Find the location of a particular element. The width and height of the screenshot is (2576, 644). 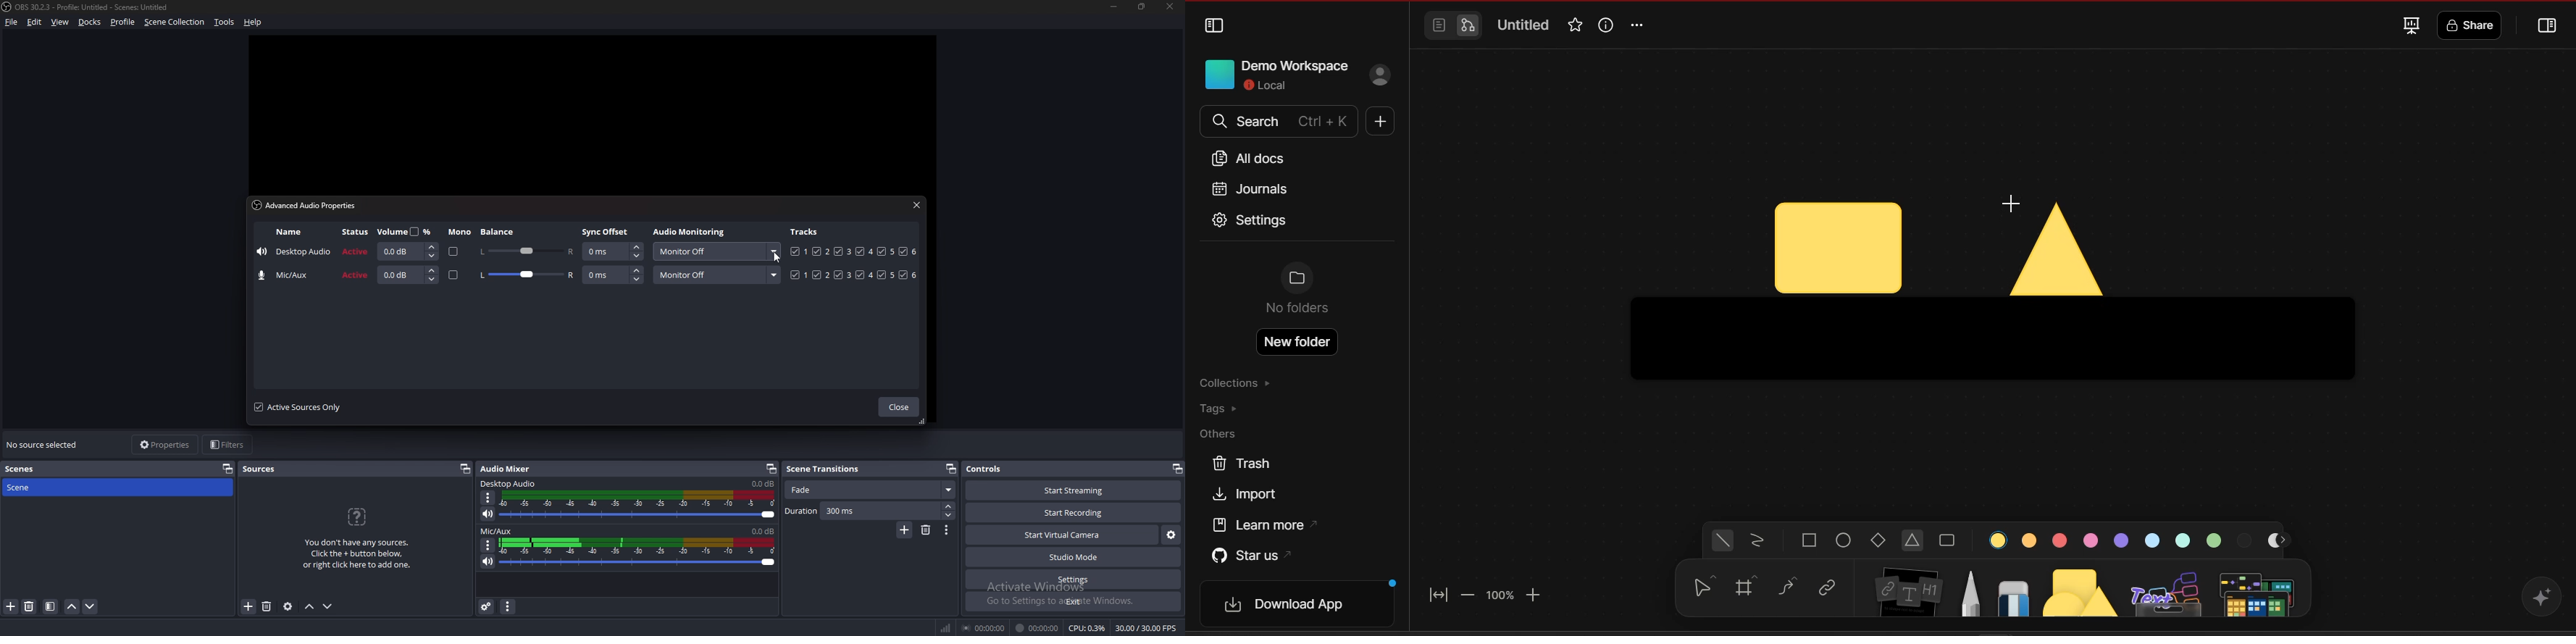

options is located at coordinates (948, 530).